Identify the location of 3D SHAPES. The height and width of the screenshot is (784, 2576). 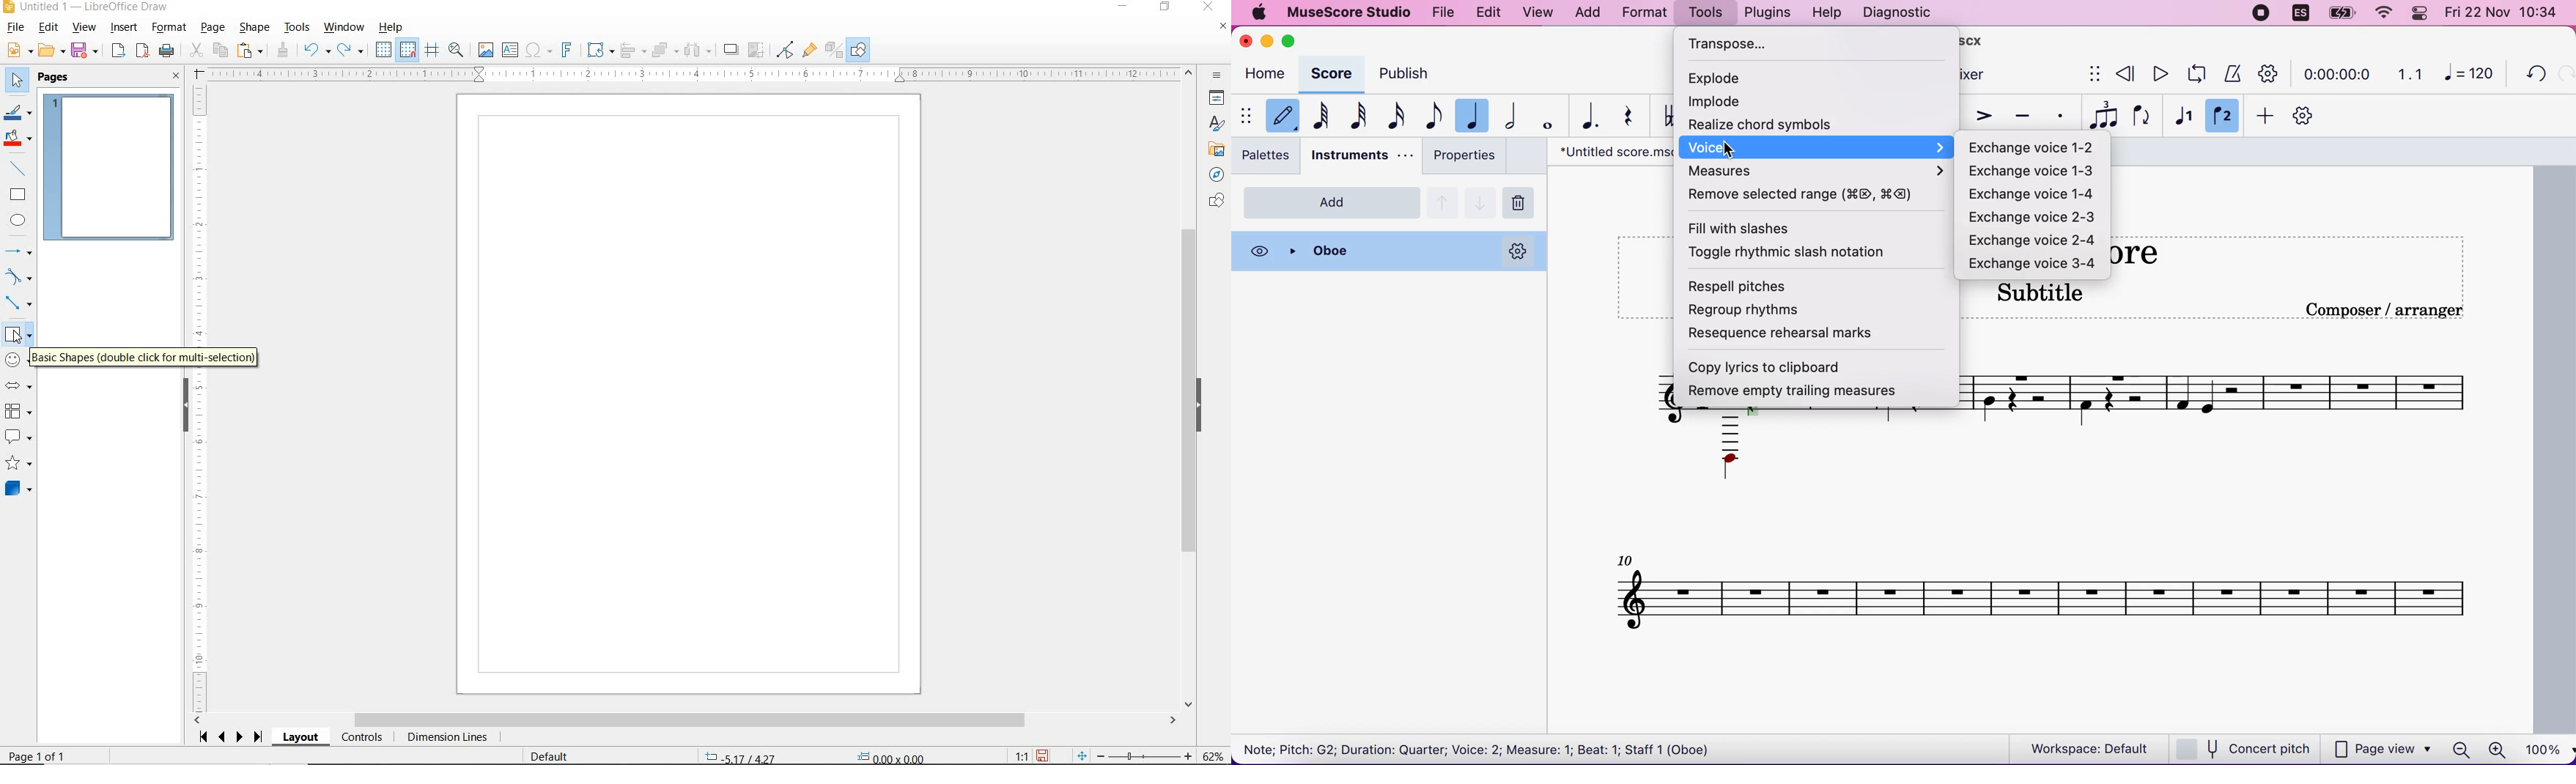
(18, 489).